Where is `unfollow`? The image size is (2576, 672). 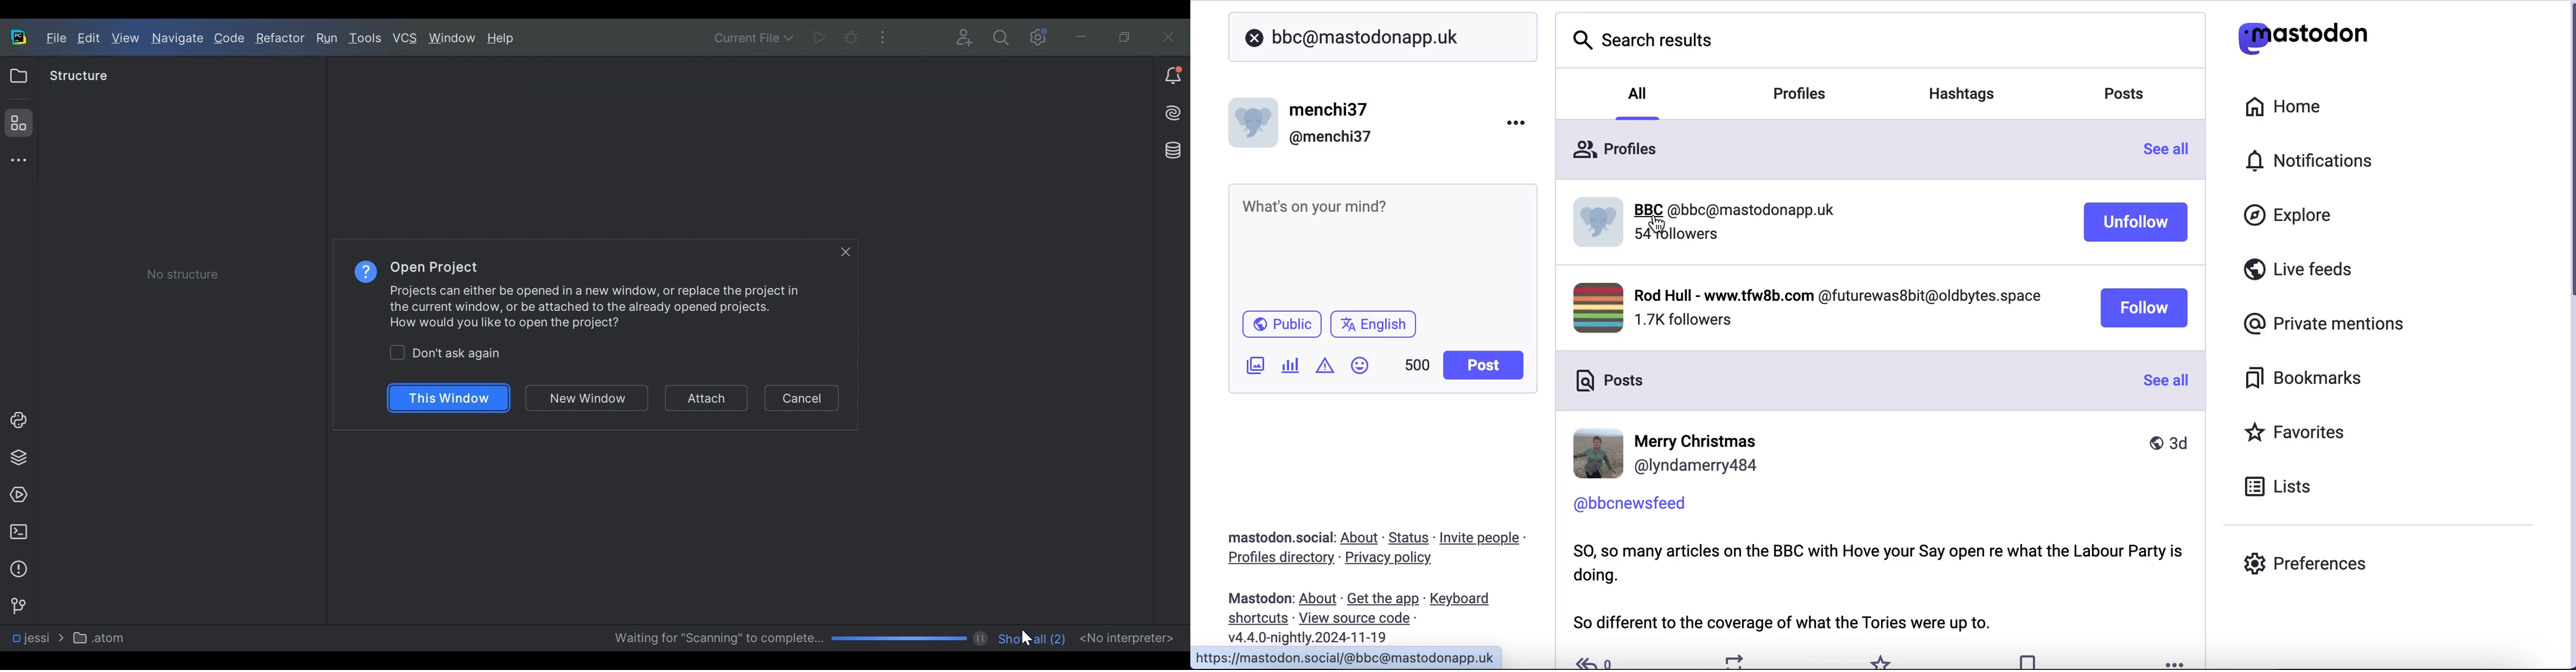 unfollow is located at coordinates (2136, 222).